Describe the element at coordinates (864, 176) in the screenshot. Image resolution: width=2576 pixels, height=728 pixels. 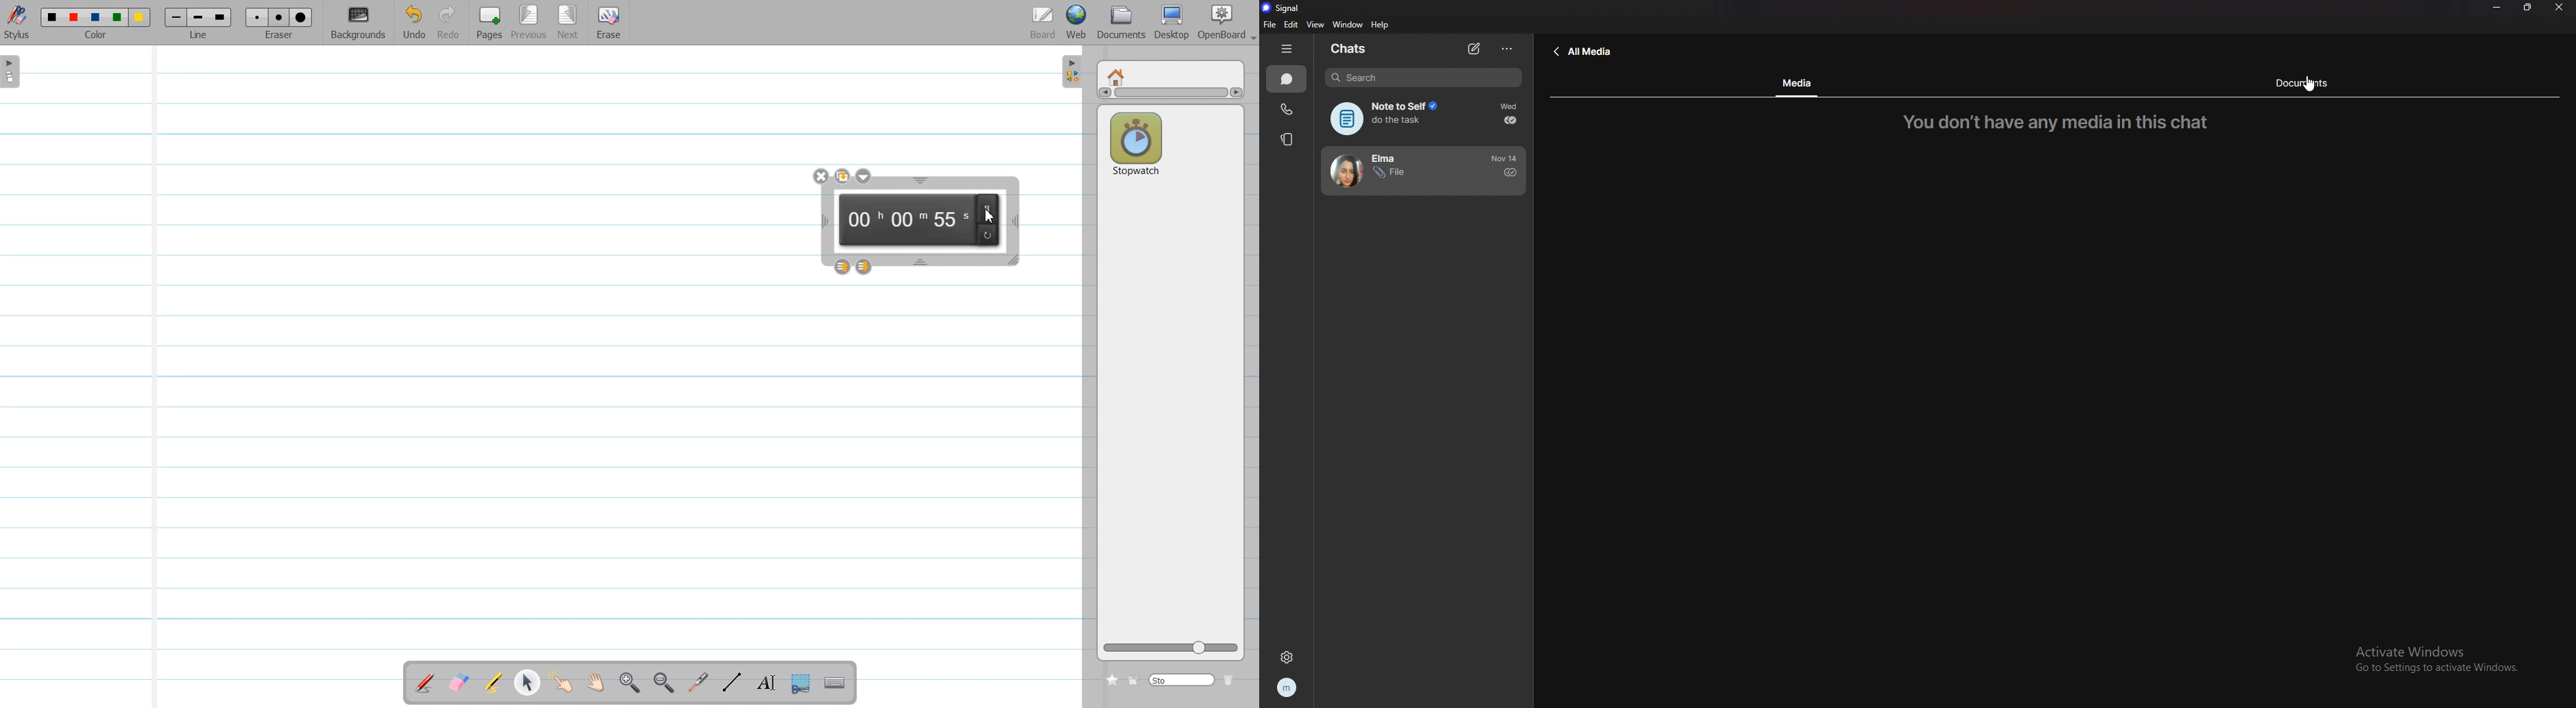
I see `Drop down box` at that location.